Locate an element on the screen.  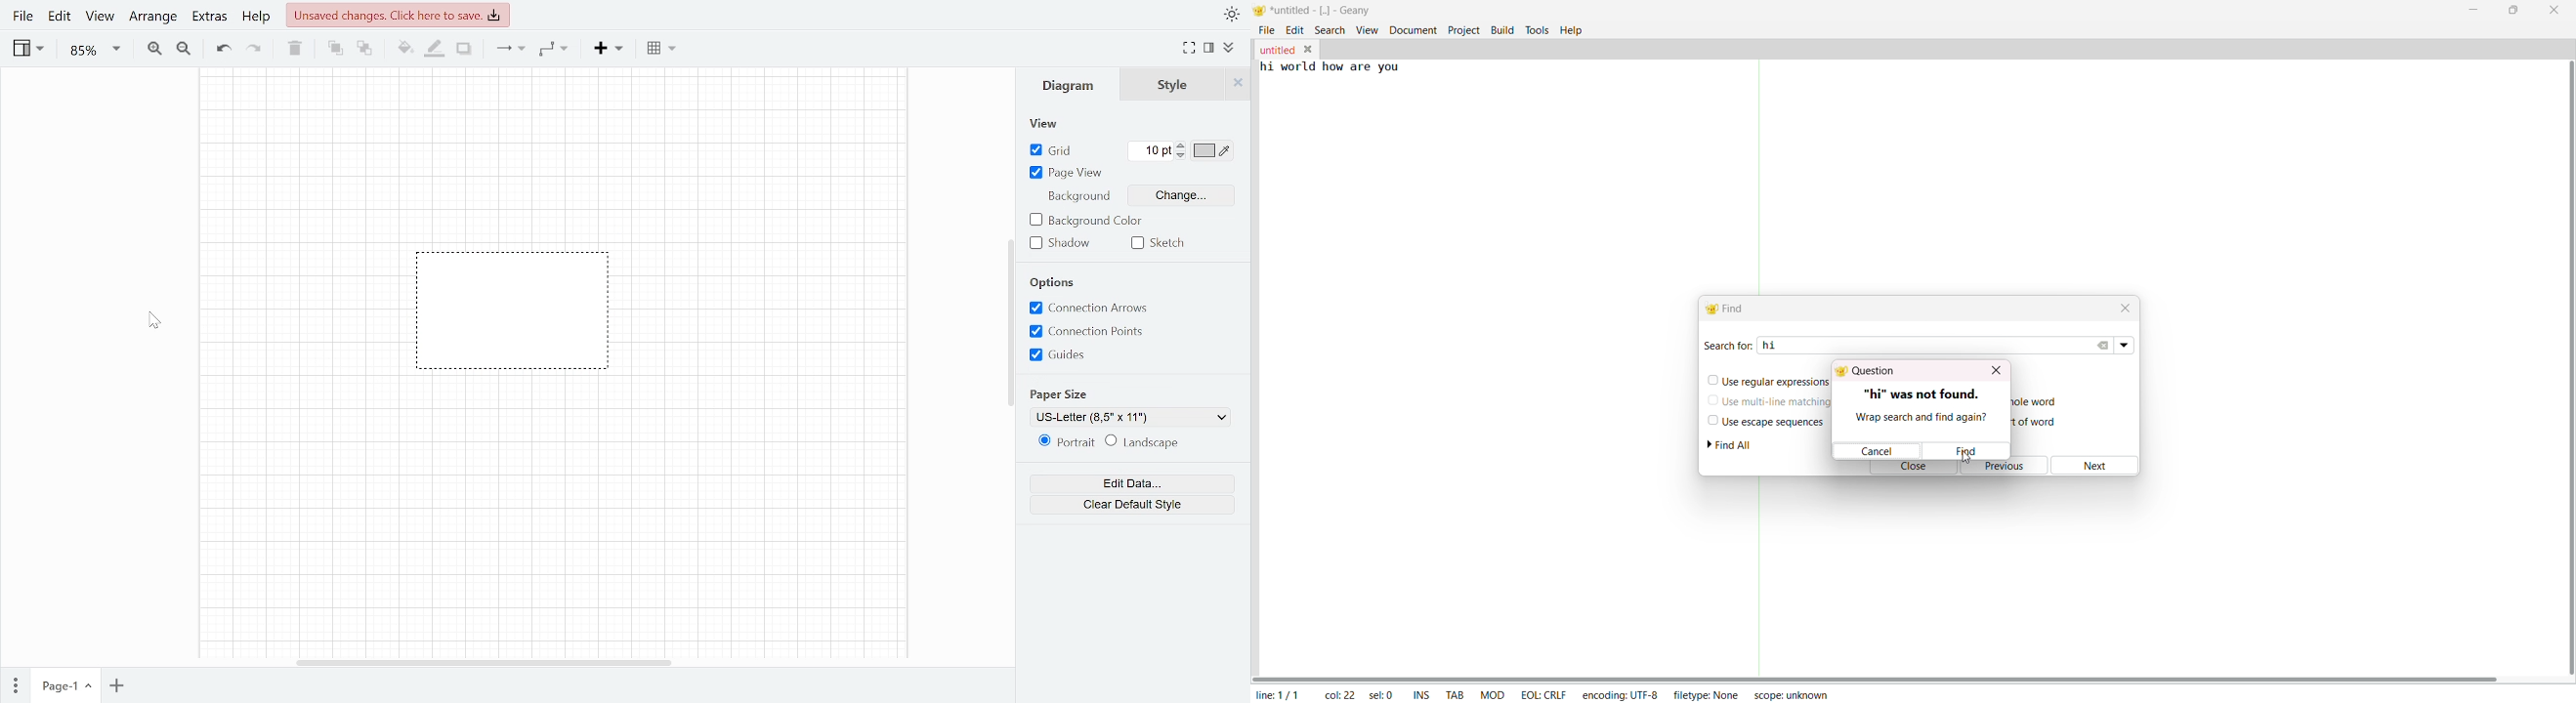
Delete is located at coordinates (296, 49).